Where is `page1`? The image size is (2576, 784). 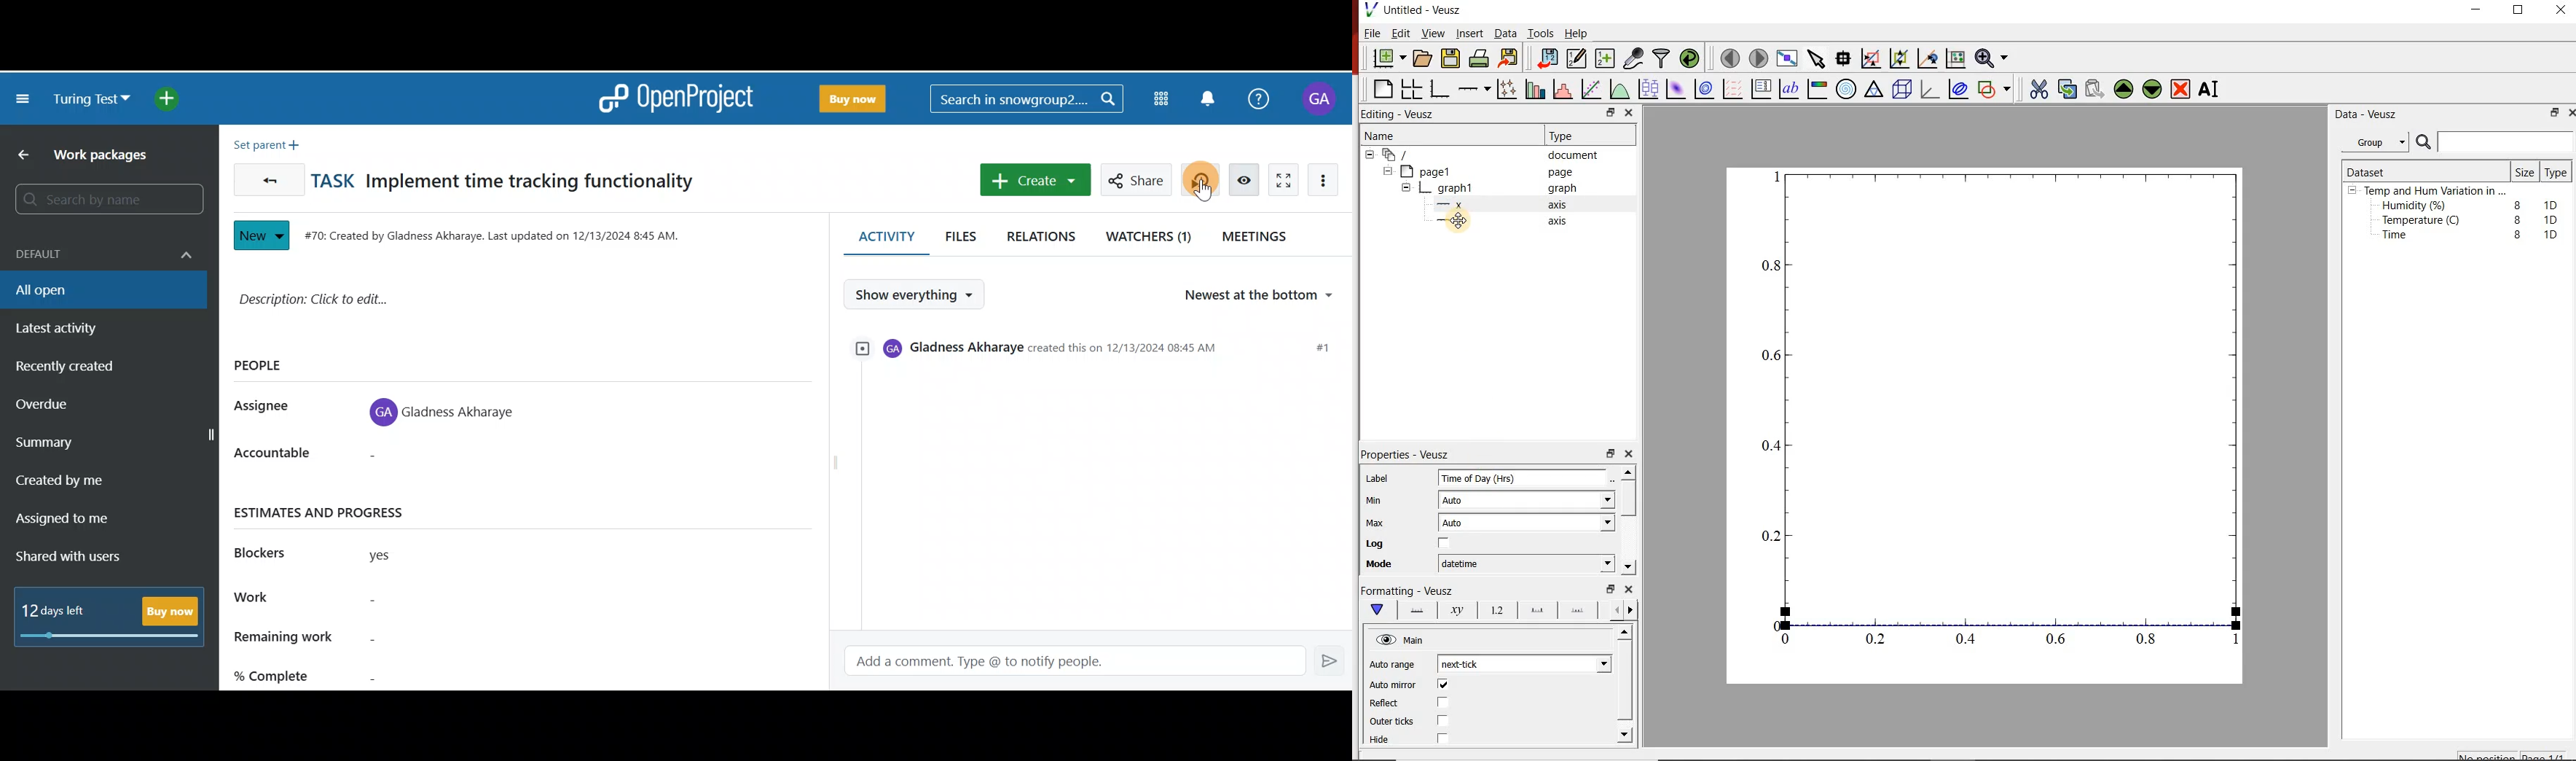 page1 is located at coordinates (1434, 171).